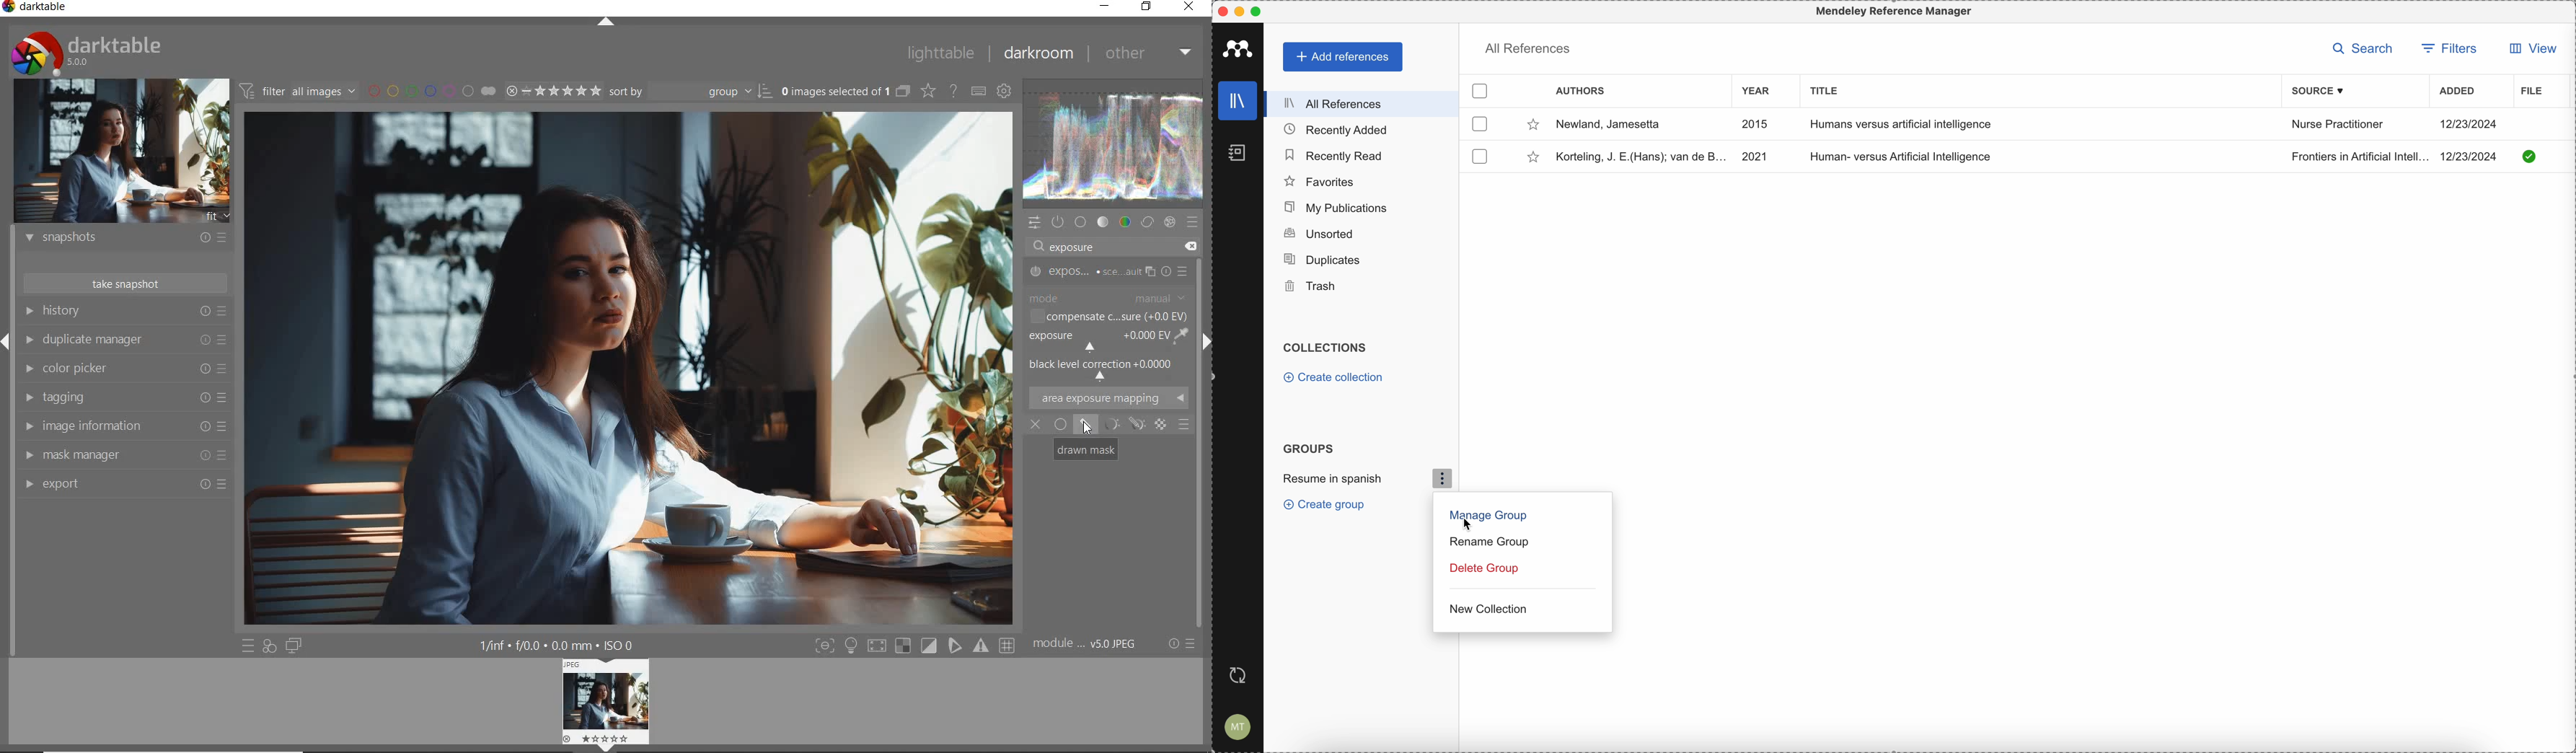 The image size is (2576, 756). Describe the element at coordinates (1239, 675) in the screenshot. I see `last sync` at that location.